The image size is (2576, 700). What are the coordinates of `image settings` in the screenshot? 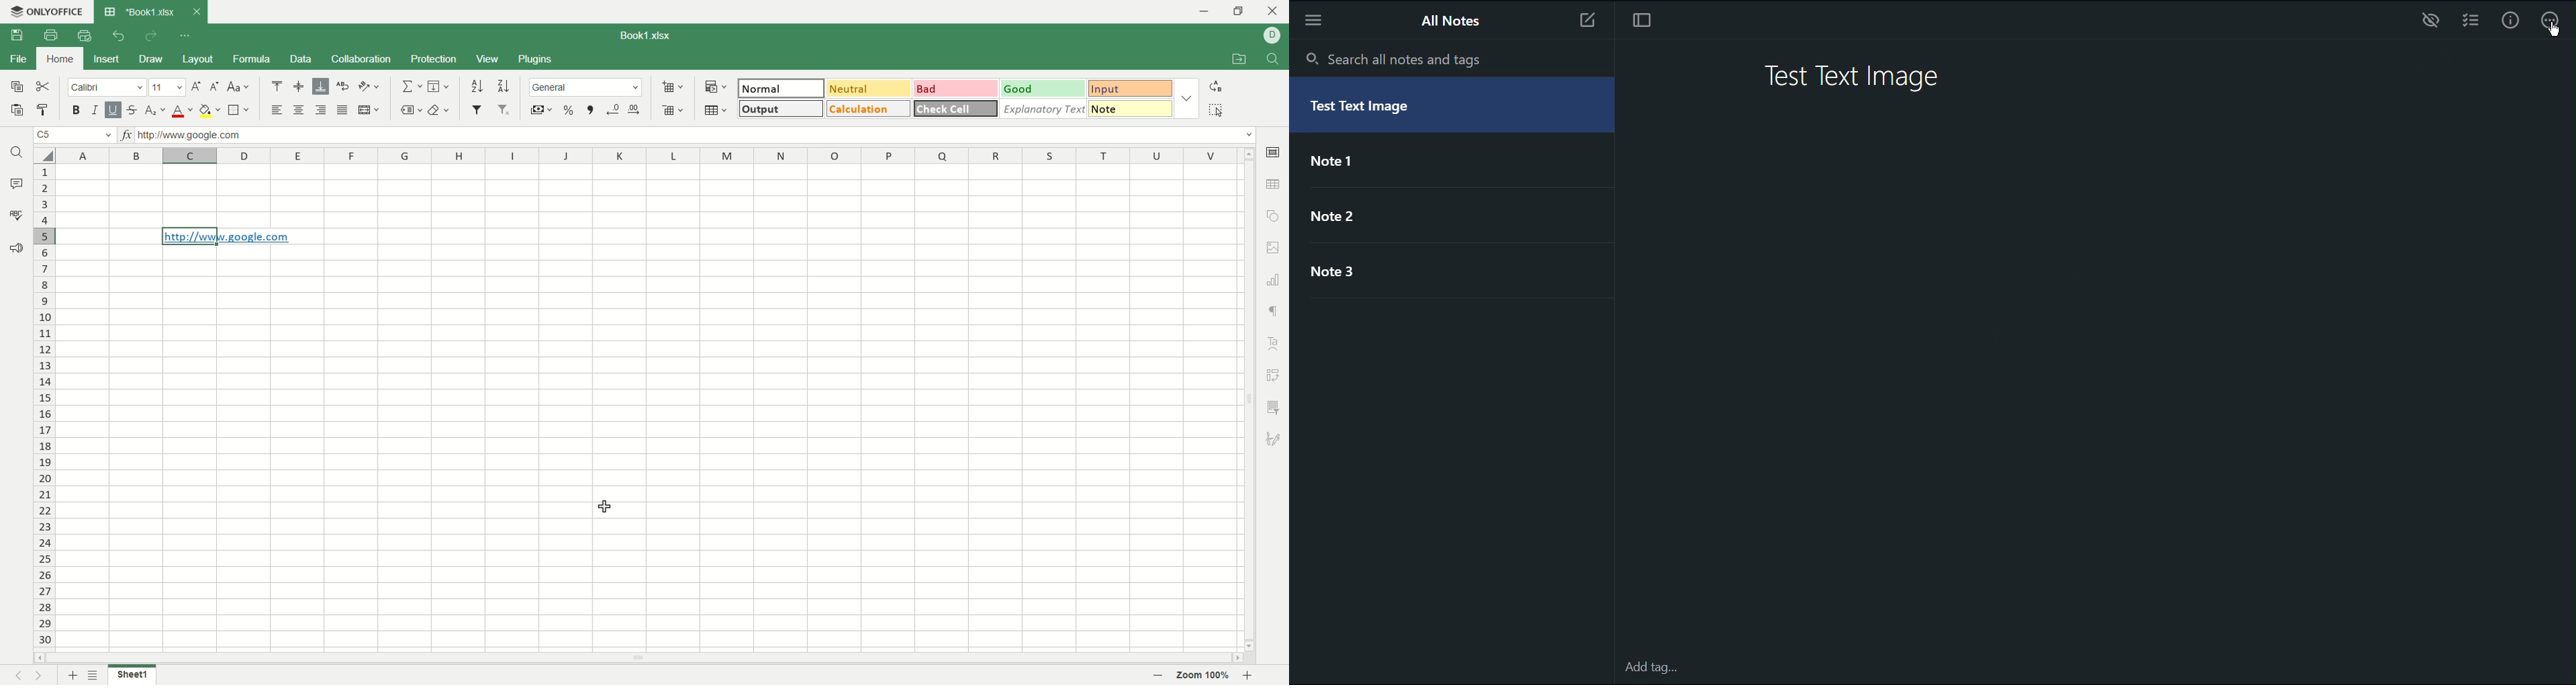 It's located at (1274, 247).